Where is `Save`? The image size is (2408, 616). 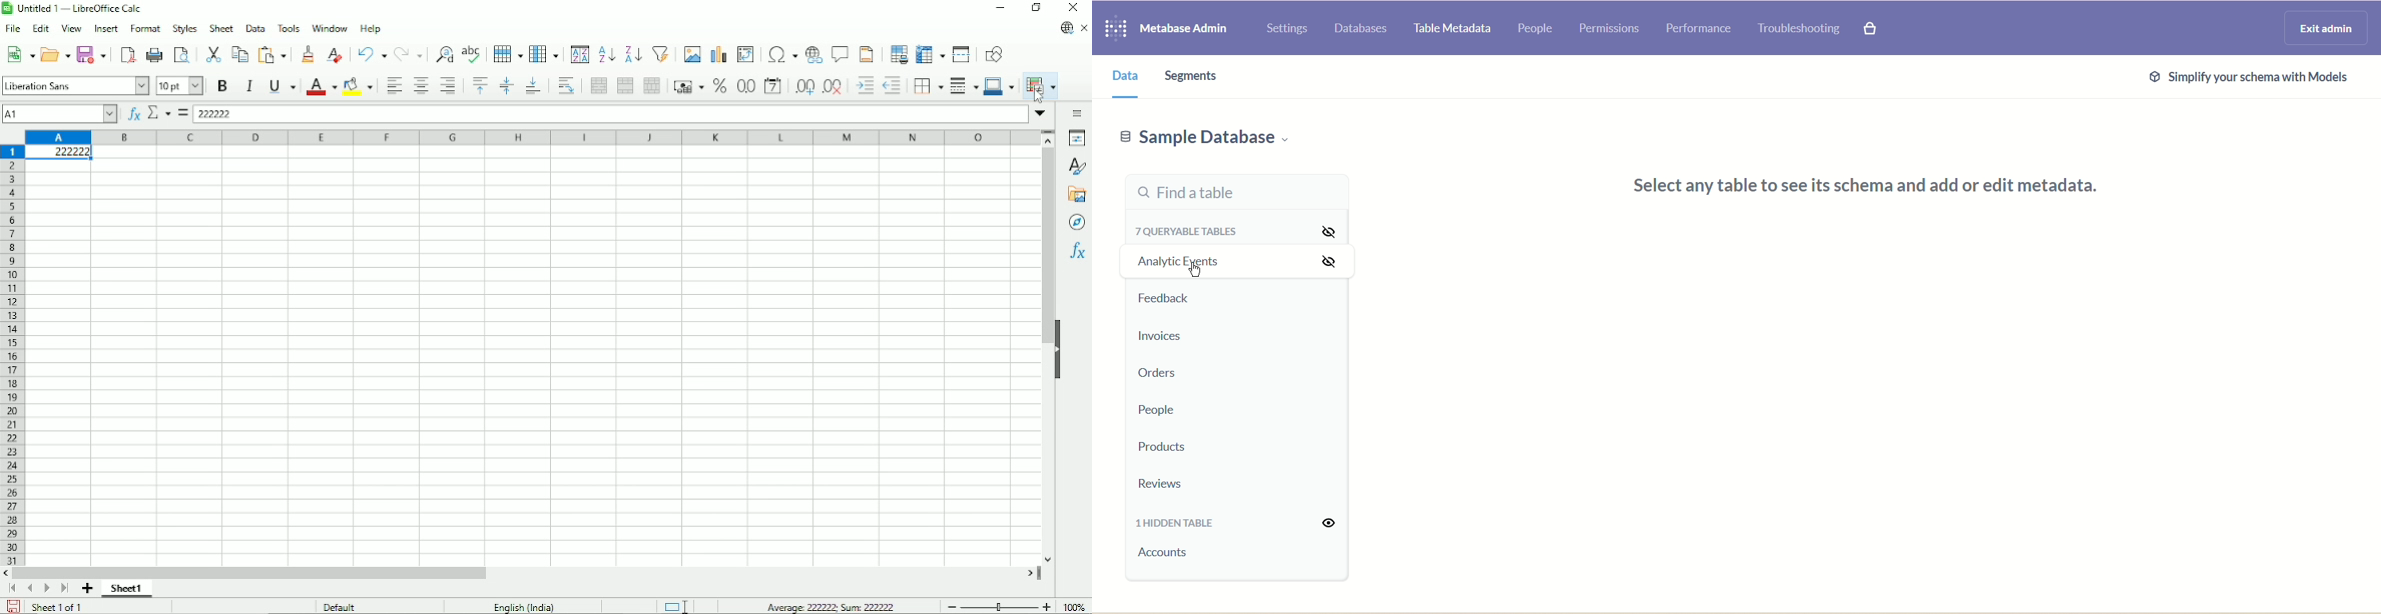 Save is located at coordinates (94, 53).